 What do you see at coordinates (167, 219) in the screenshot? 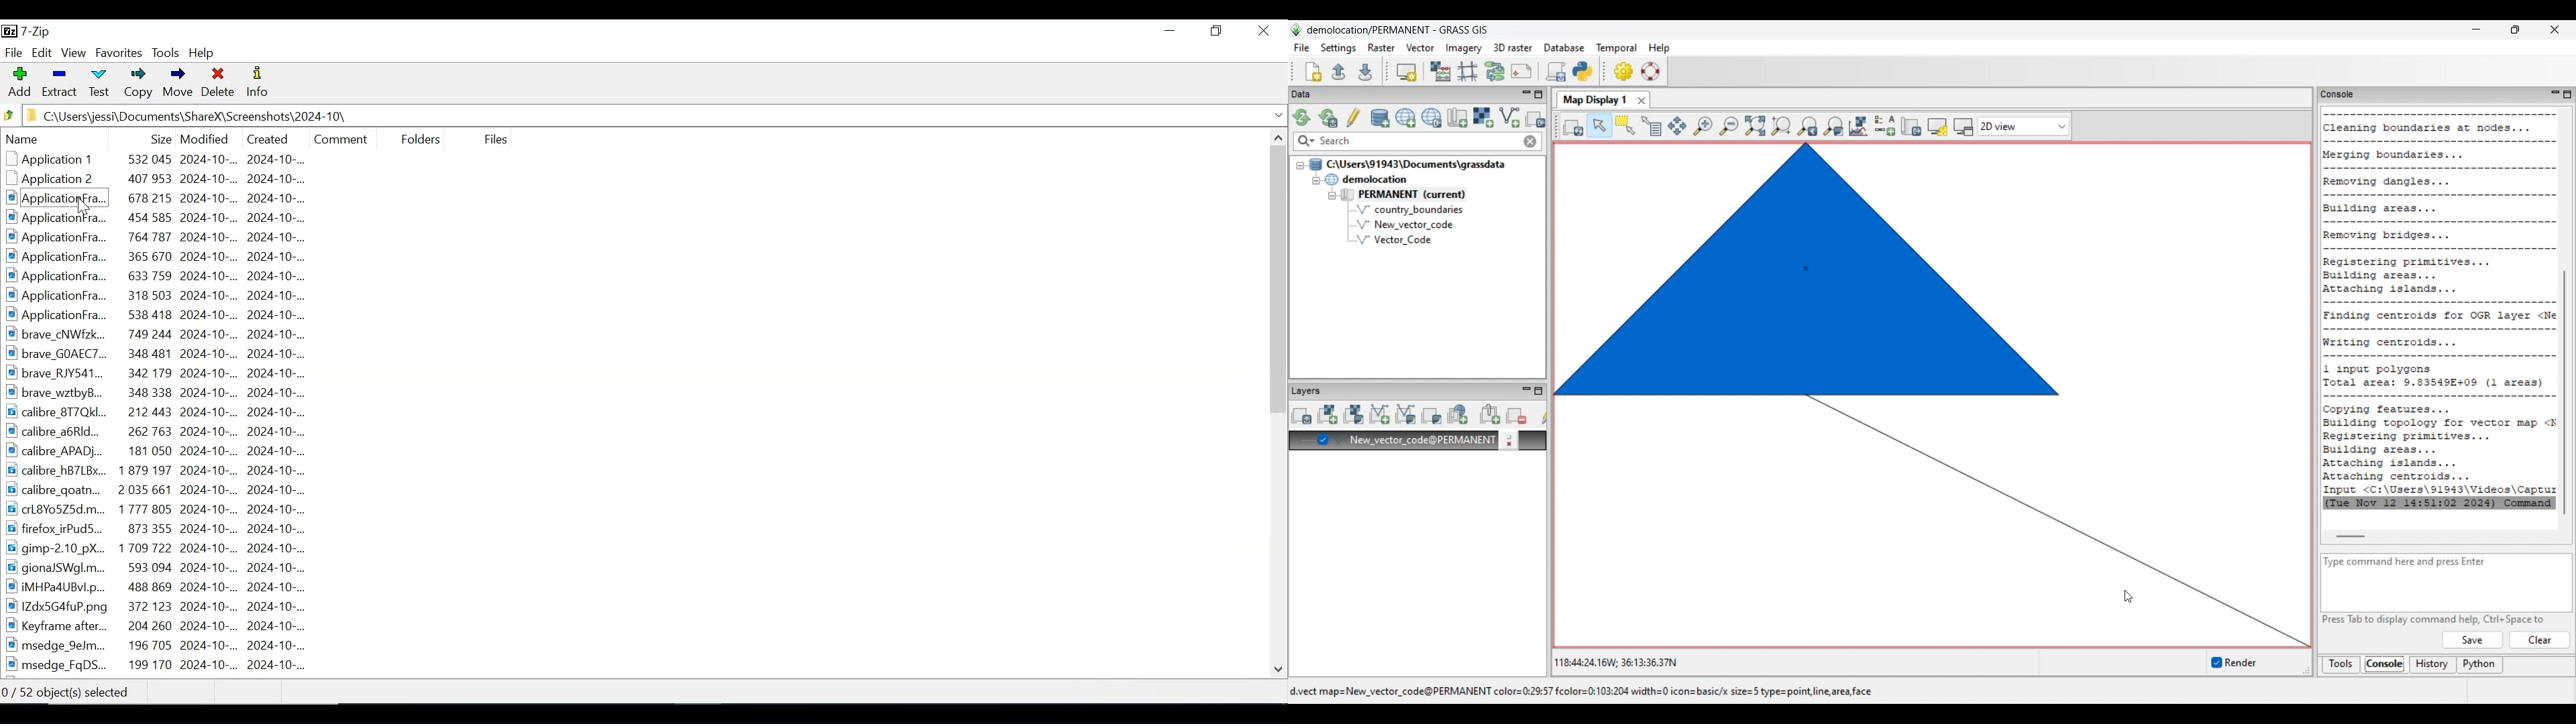
I see `ApplicationFra... 454 585 2024-10-... 2024-10-...` at bounding box center [167, 219].